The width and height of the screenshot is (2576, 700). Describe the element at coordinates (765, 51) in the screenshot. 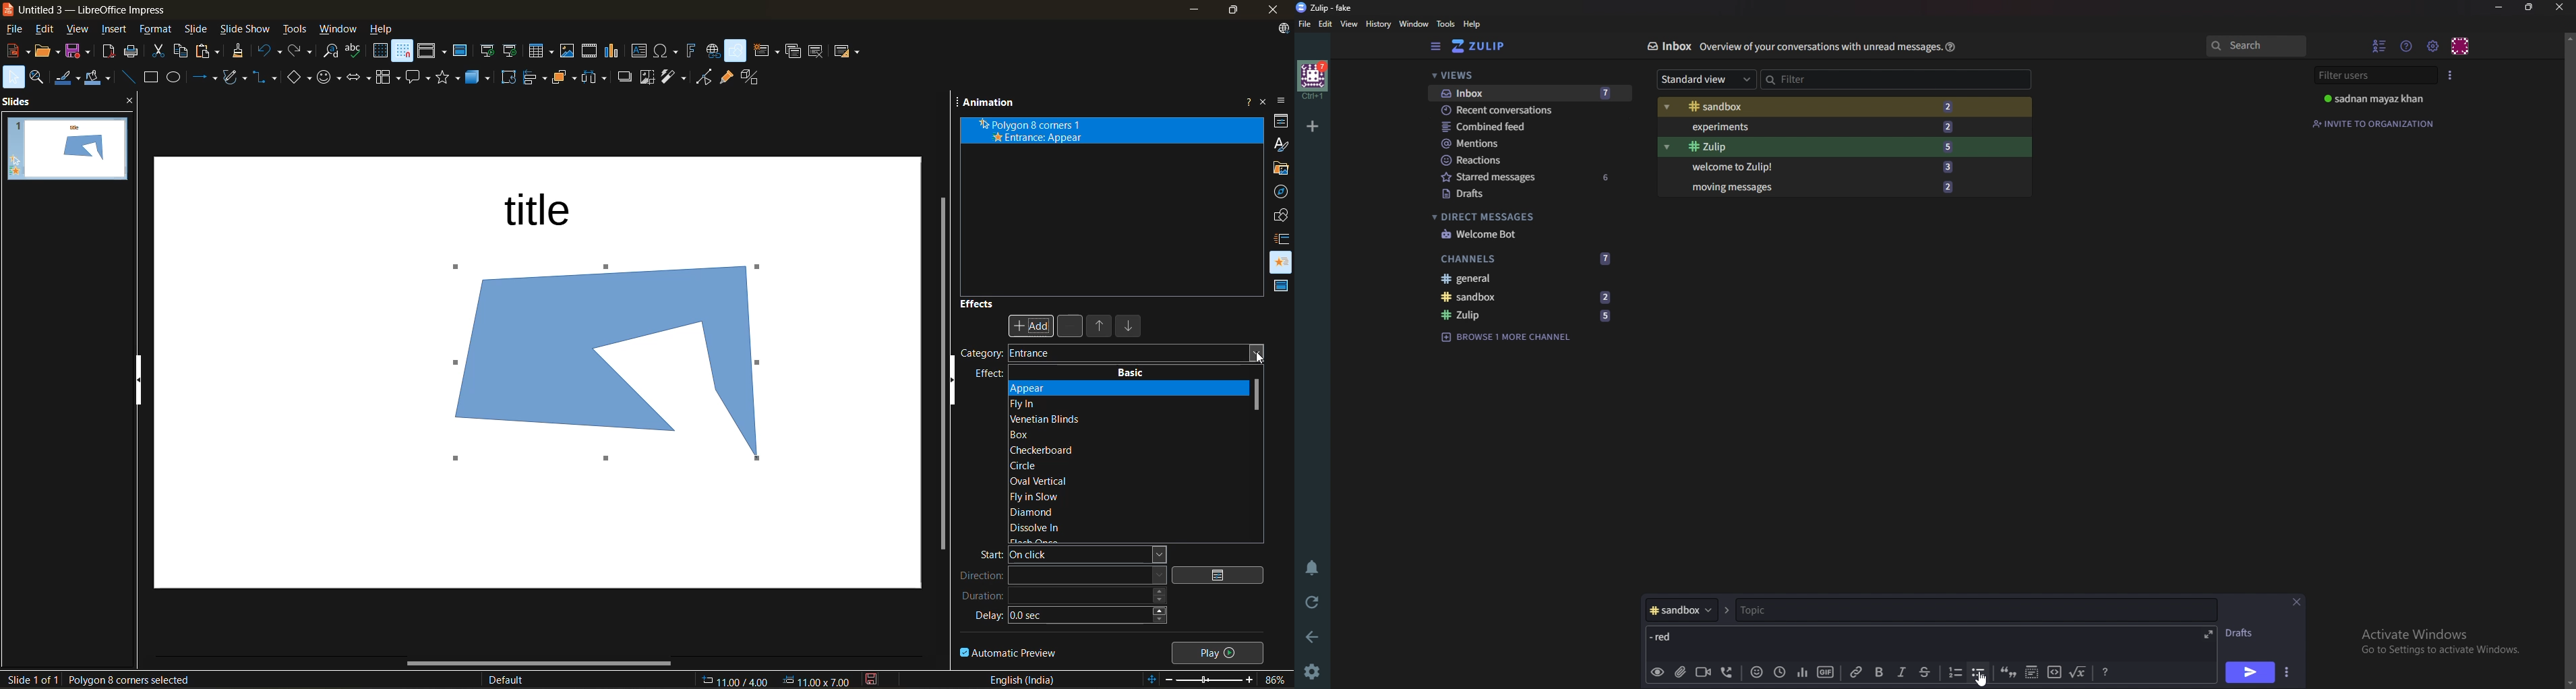

I see `new slide` at that location.